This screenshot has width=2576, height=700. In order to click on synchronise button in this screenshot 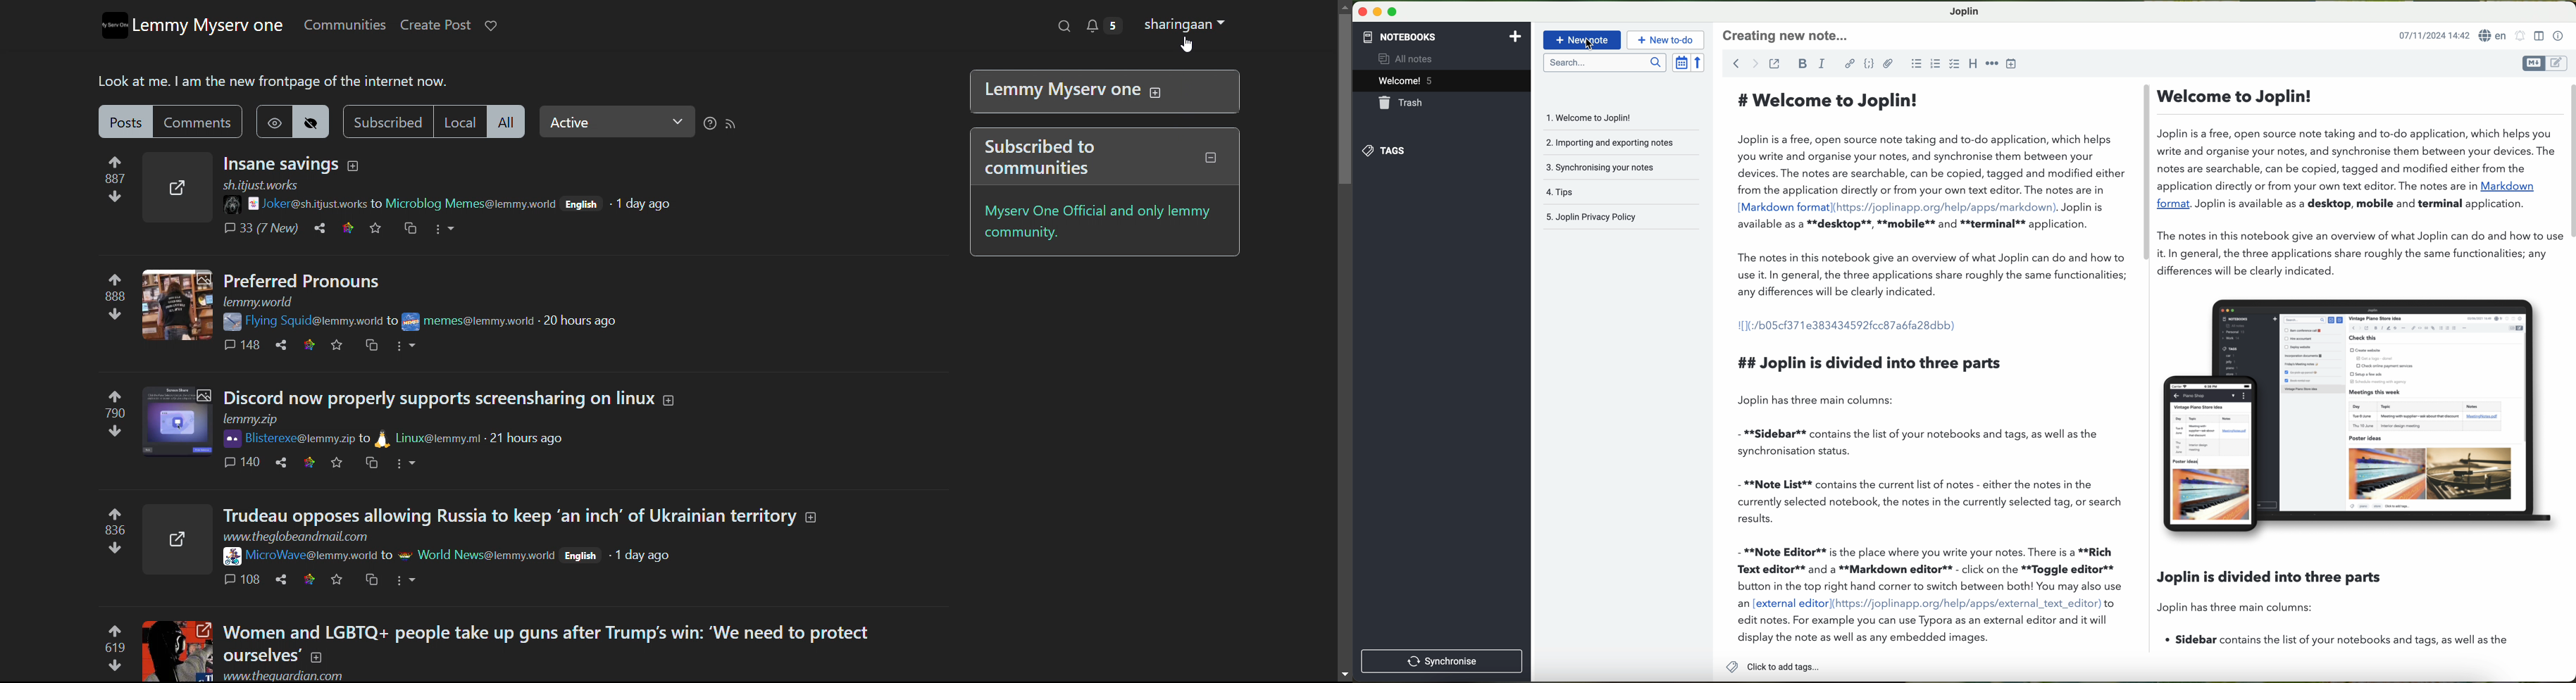, I will do `click(1443, 662)`.